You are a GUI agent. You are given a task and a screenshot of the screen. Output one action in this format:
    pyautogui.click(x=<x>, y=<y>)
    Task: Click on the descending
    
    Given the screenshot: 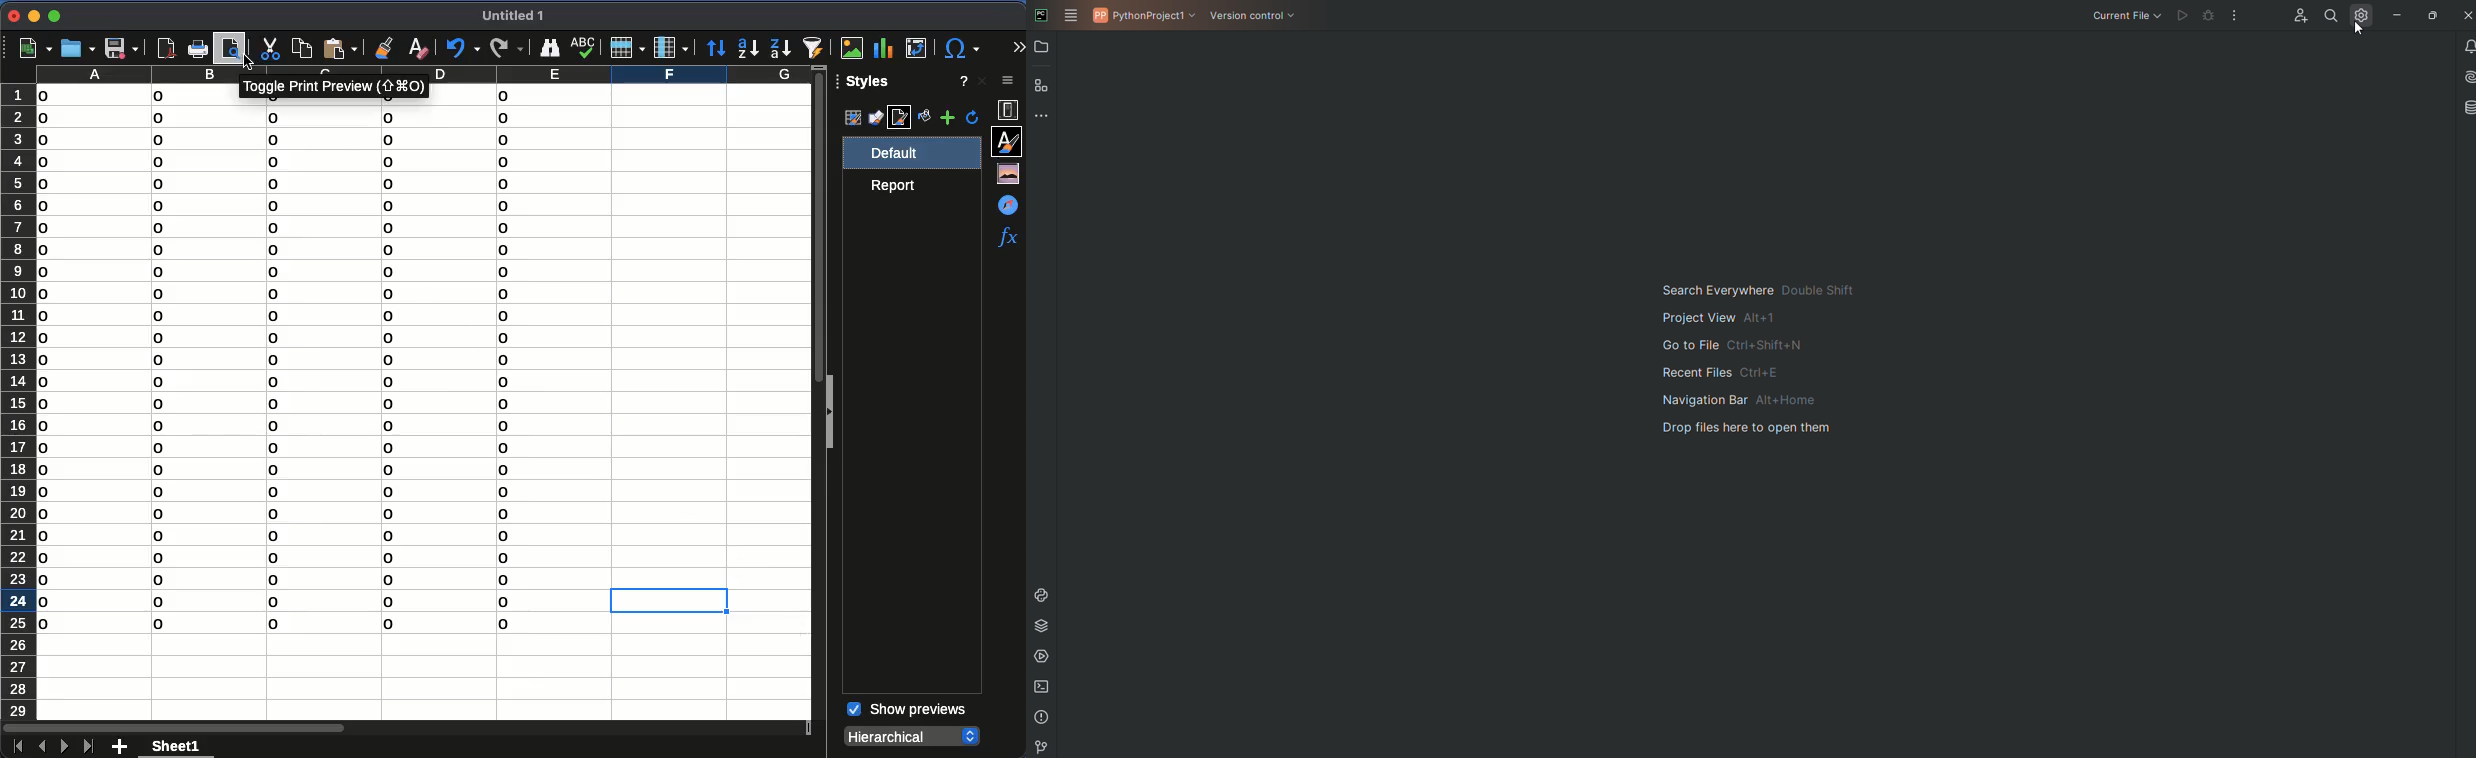 What is the action you would take?
    pyautogui.click(x=780, y=48)
    